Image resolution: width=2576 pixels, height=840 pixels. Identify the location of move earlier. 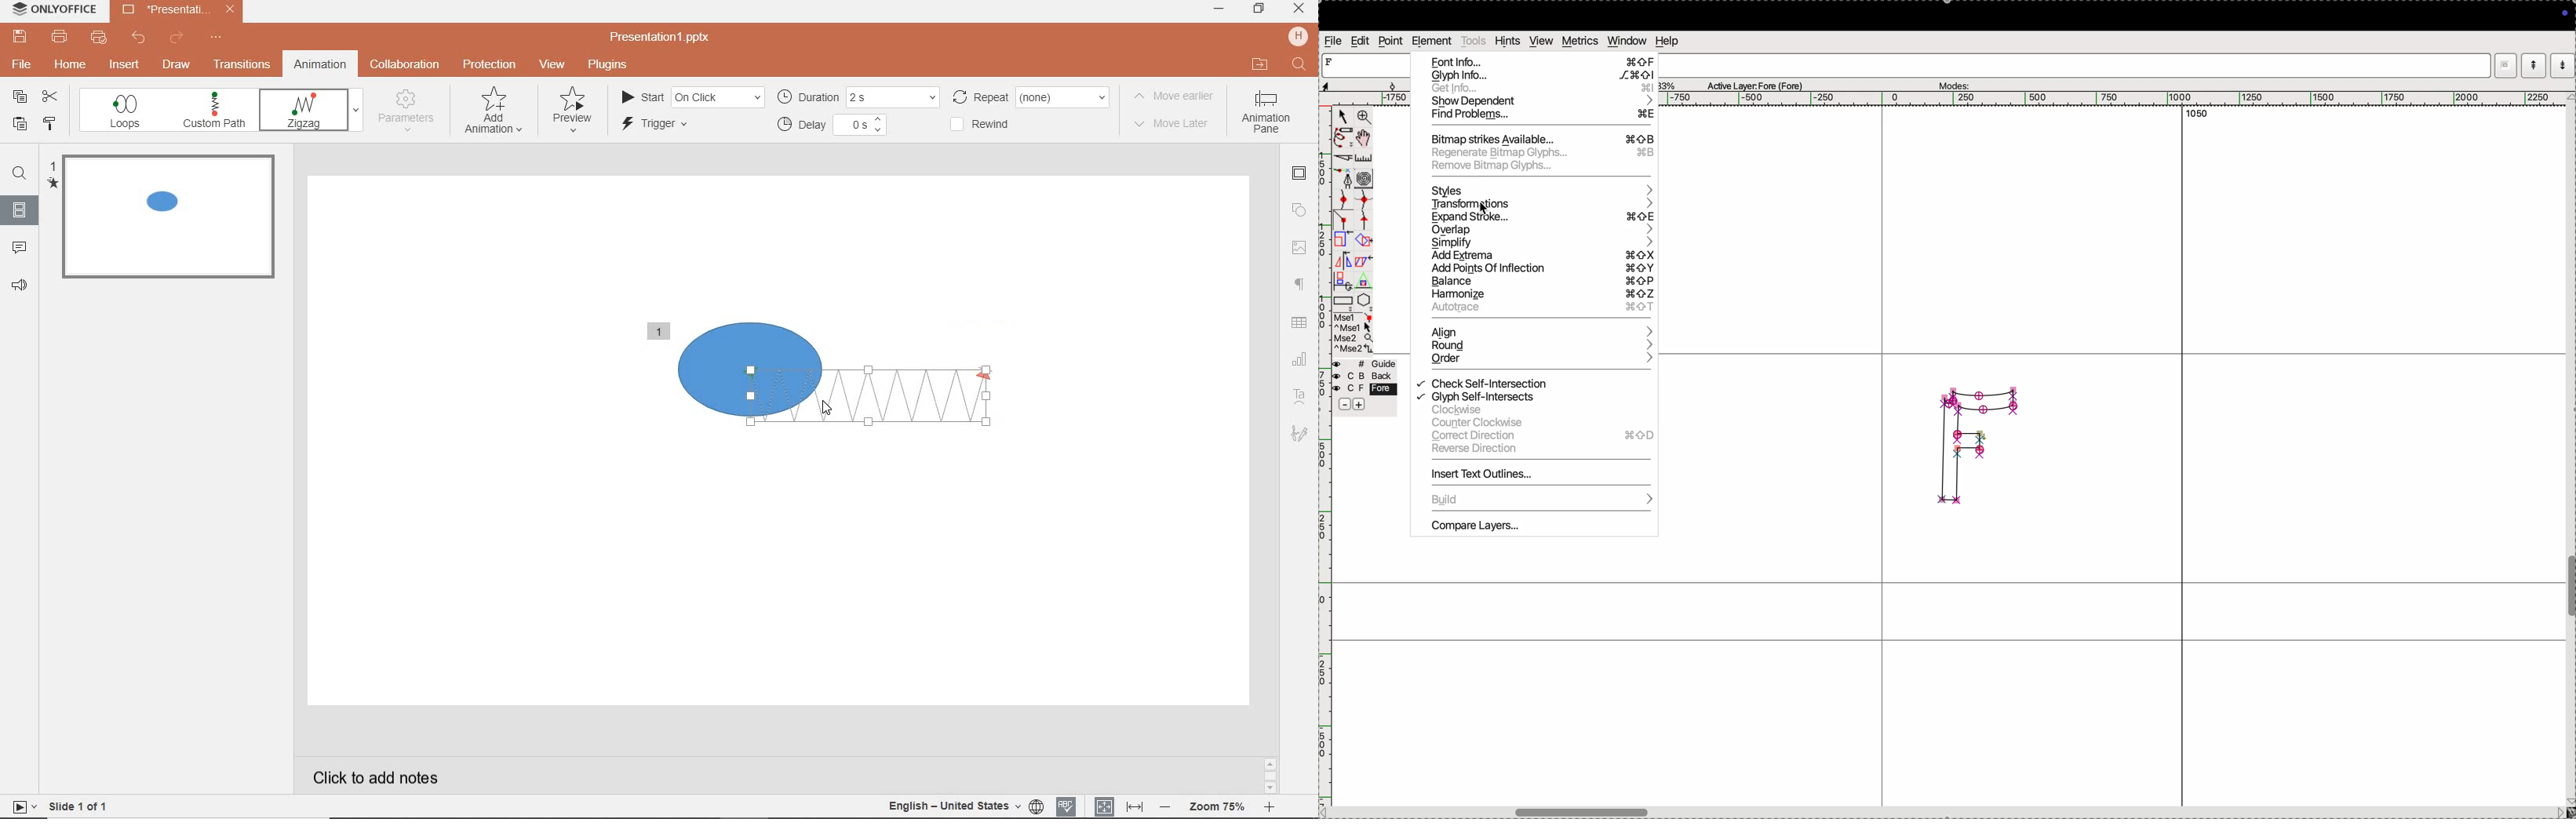
(1178, 98).